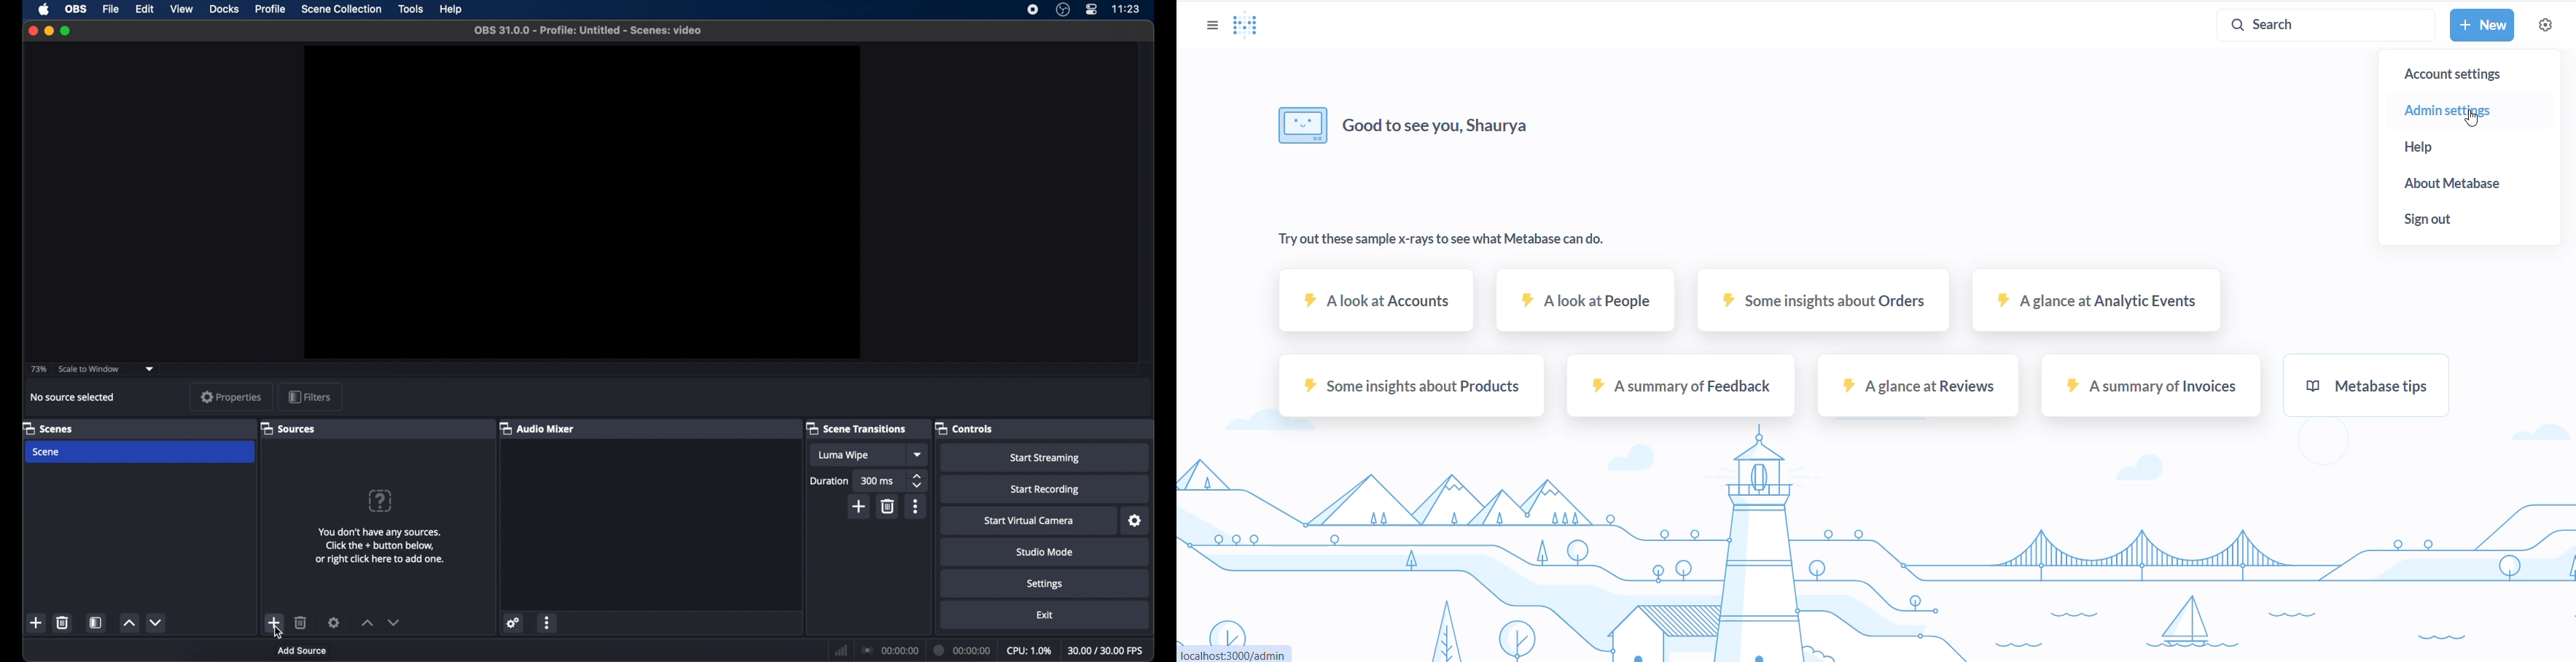 This screenshot has height=672, width=2576. Describe the element at coordinates (380, 501) in the screenshot. I see `question mark icon` at that location.